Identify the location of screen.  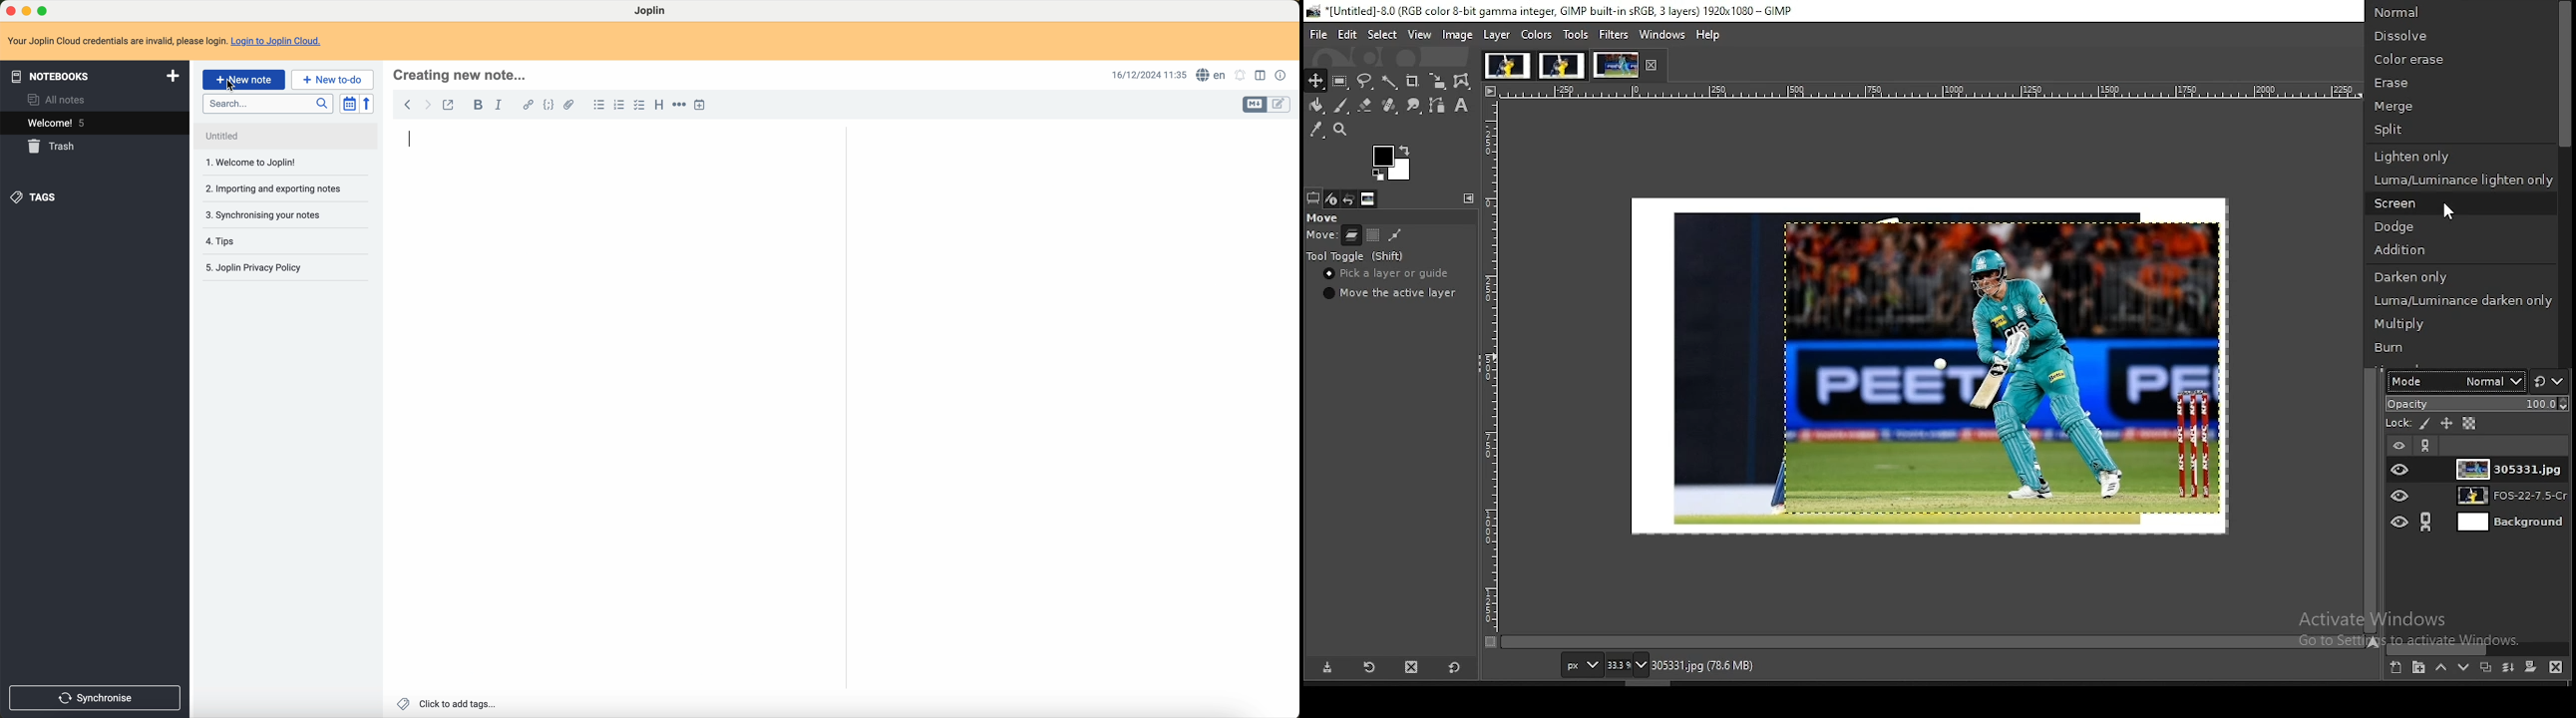
(2458, 201).